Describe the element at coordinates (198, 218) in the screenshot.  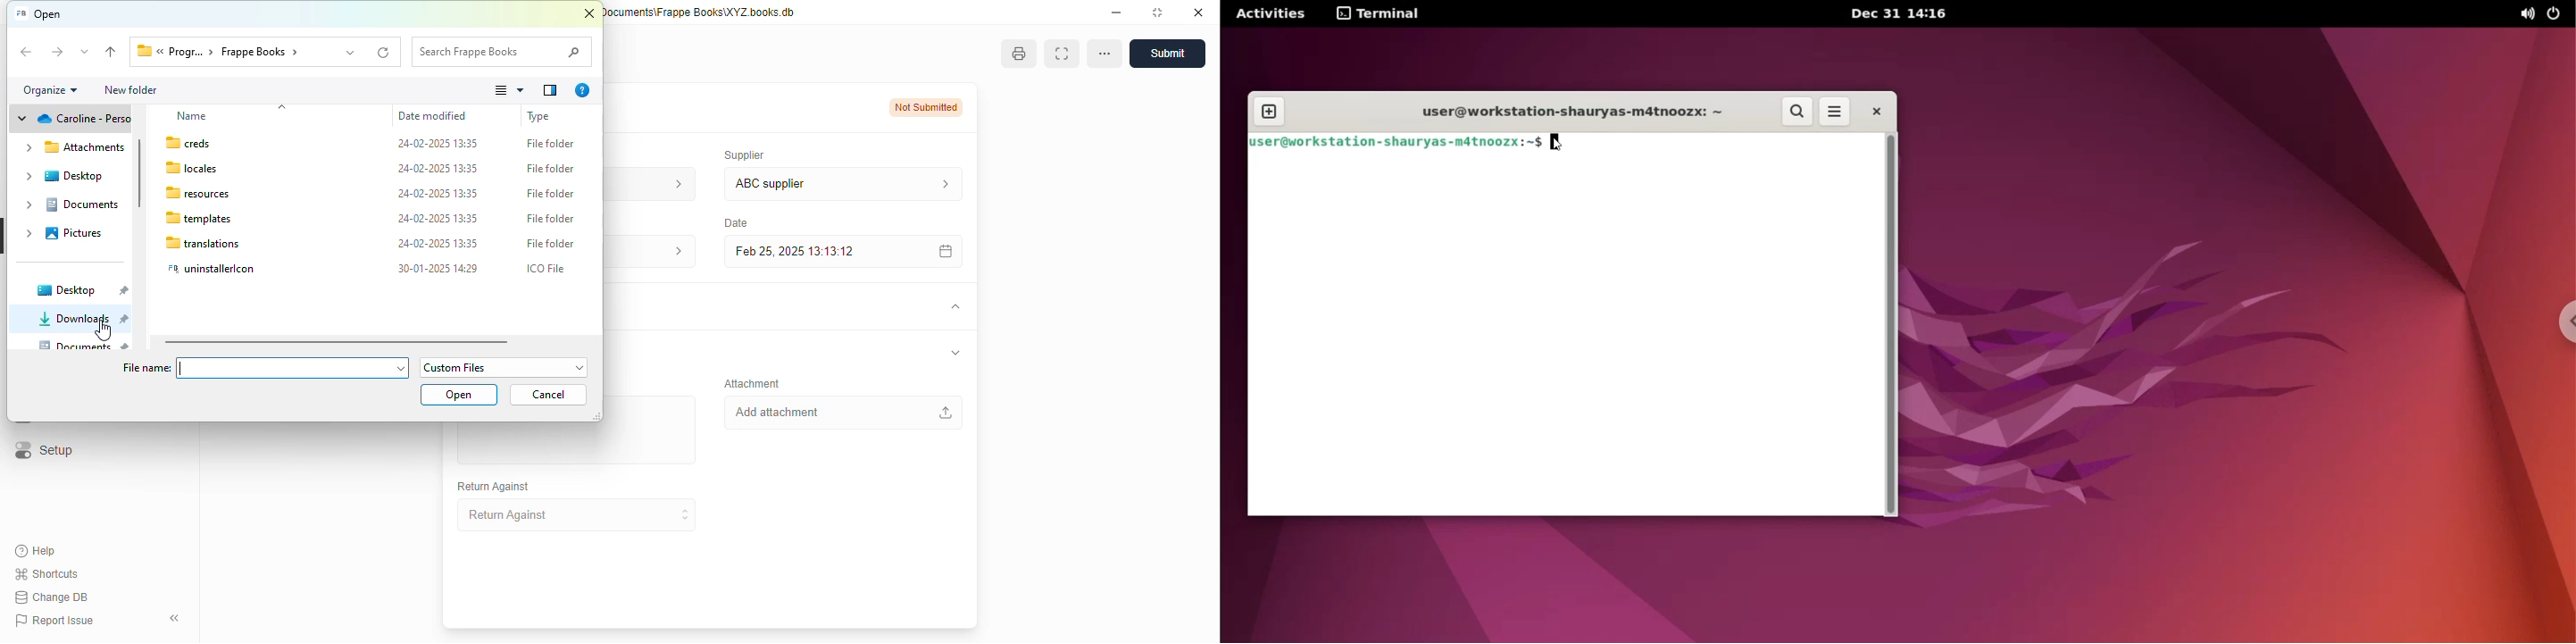
I see `templates` at that location.